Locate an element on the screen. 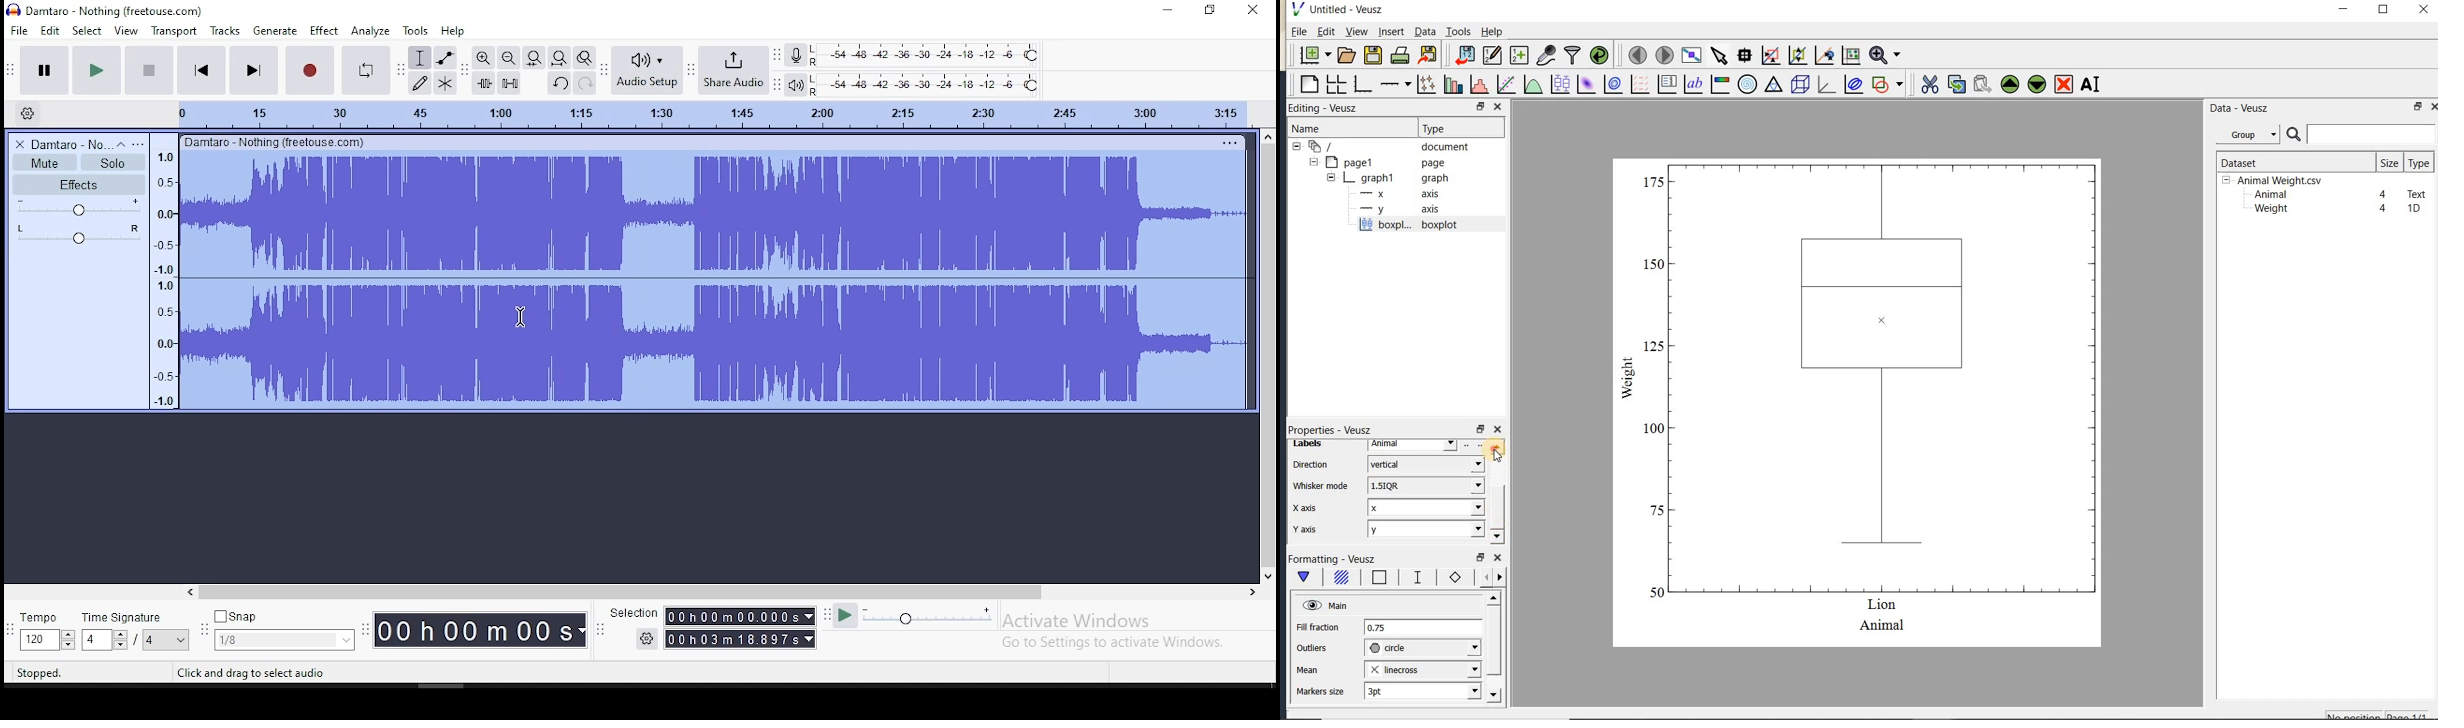 The width and height of the screenshot is (2464, 728). menu is located at coordinates (1227, 142).